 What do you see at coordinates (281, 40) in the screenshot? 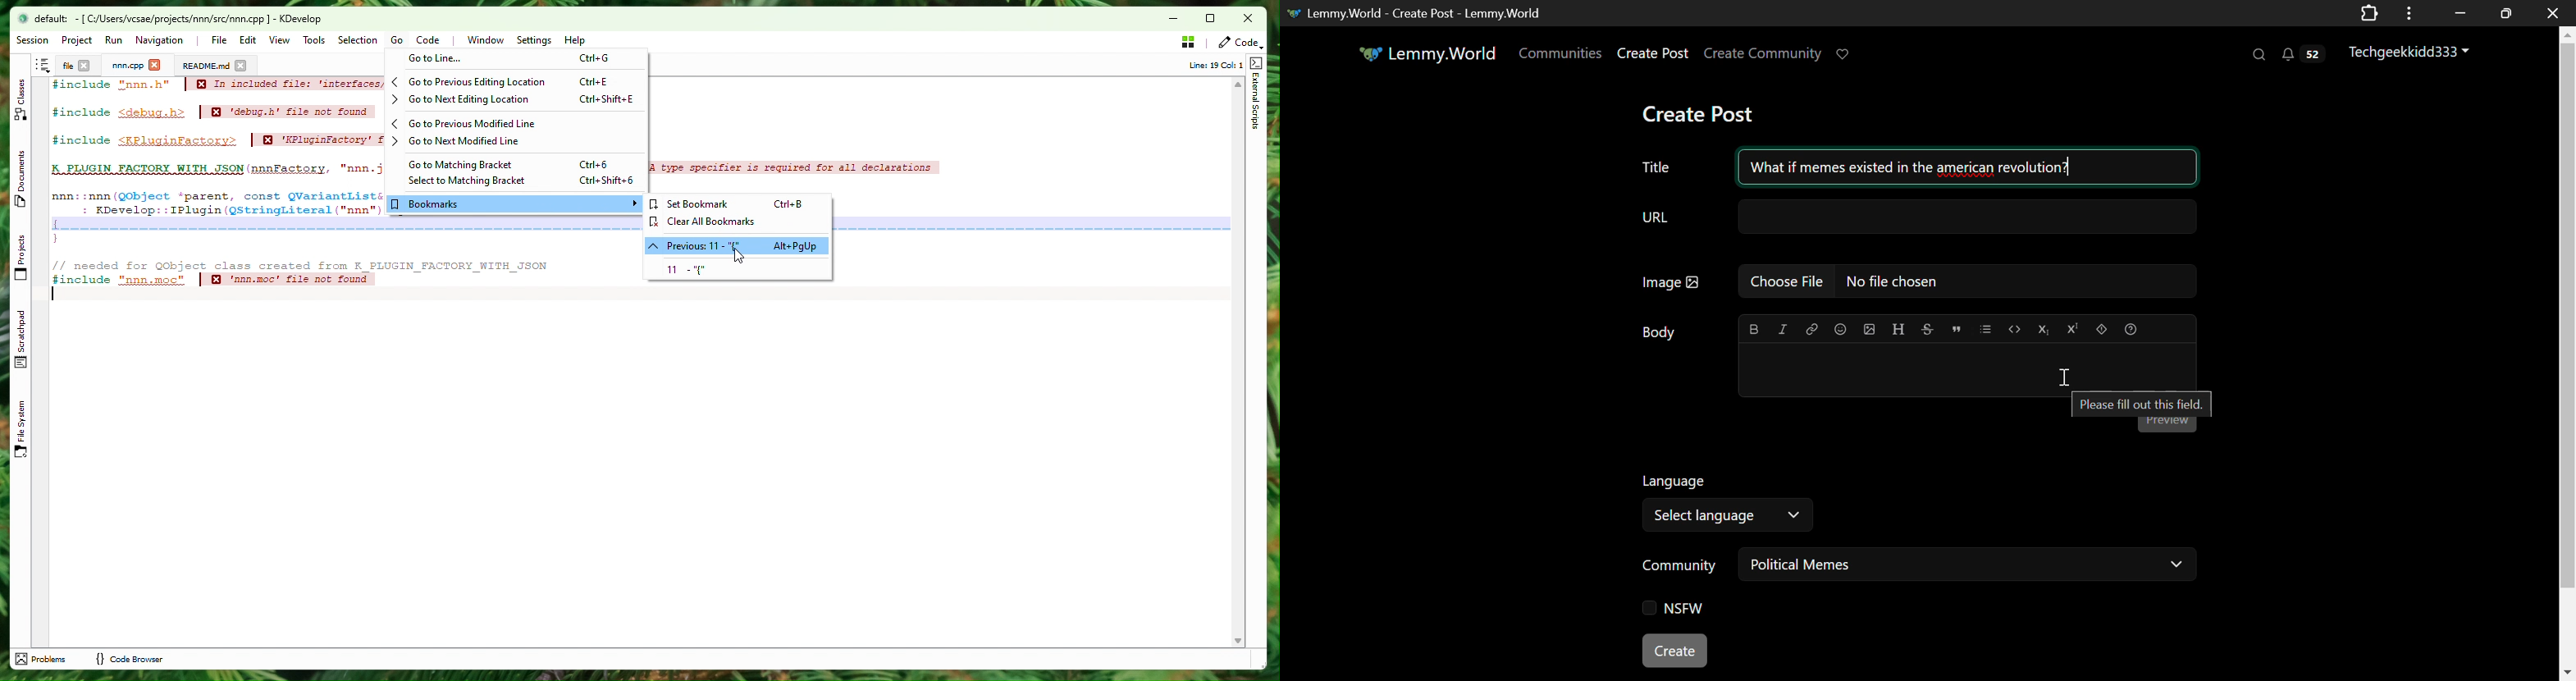
I see `View` at bounding box center [281, 40].